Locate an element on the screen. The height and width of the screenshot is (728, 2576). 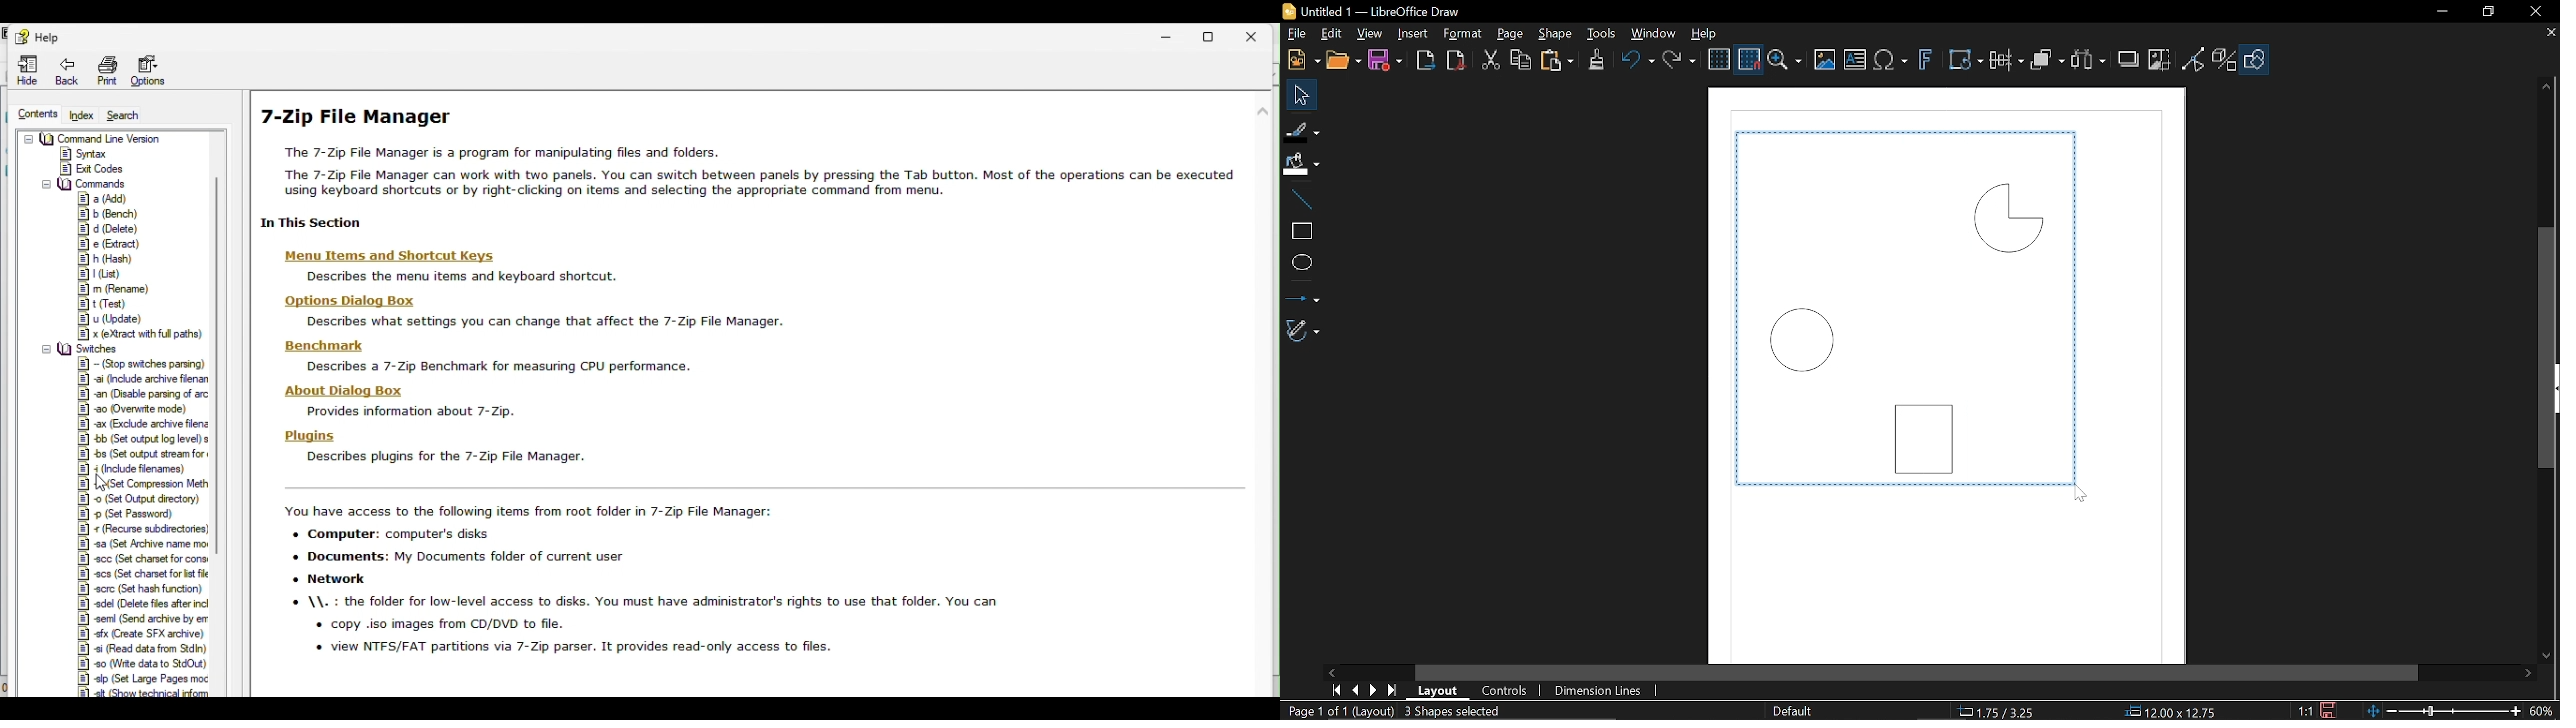
View is located at coordinates (1370, 32).